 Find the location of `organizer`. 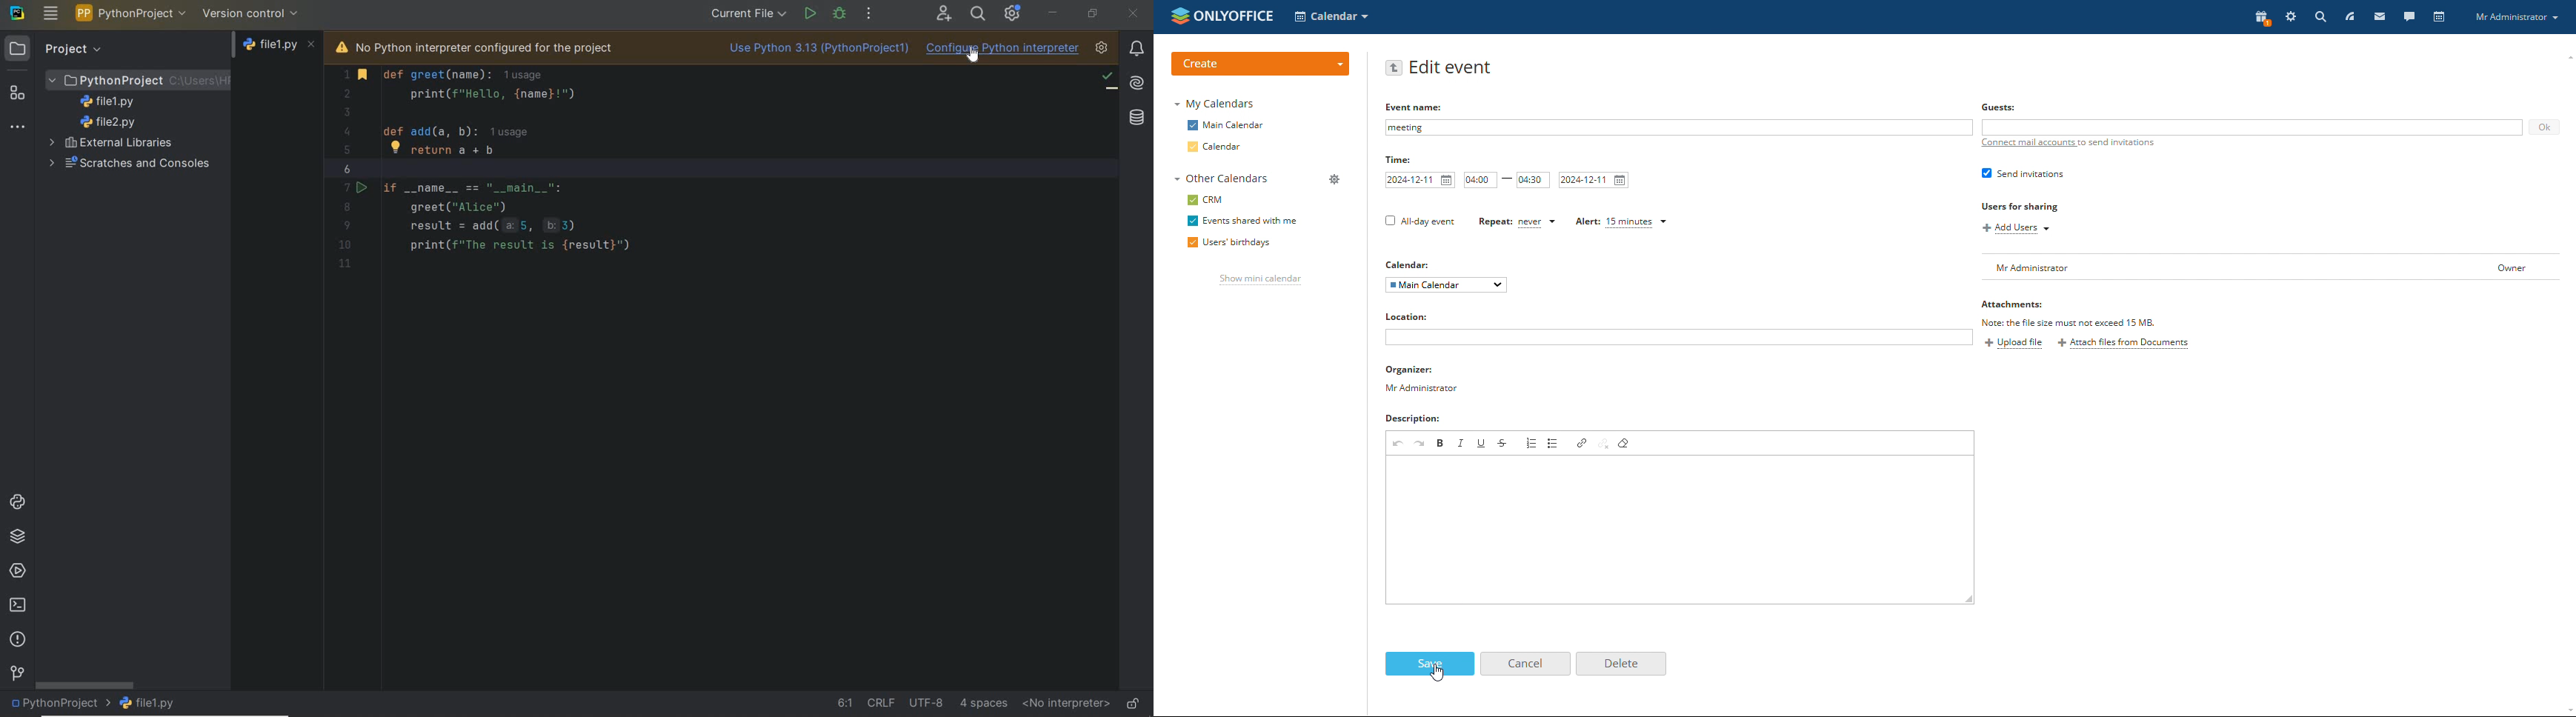

organizer is located at coordinates (1422, 379).